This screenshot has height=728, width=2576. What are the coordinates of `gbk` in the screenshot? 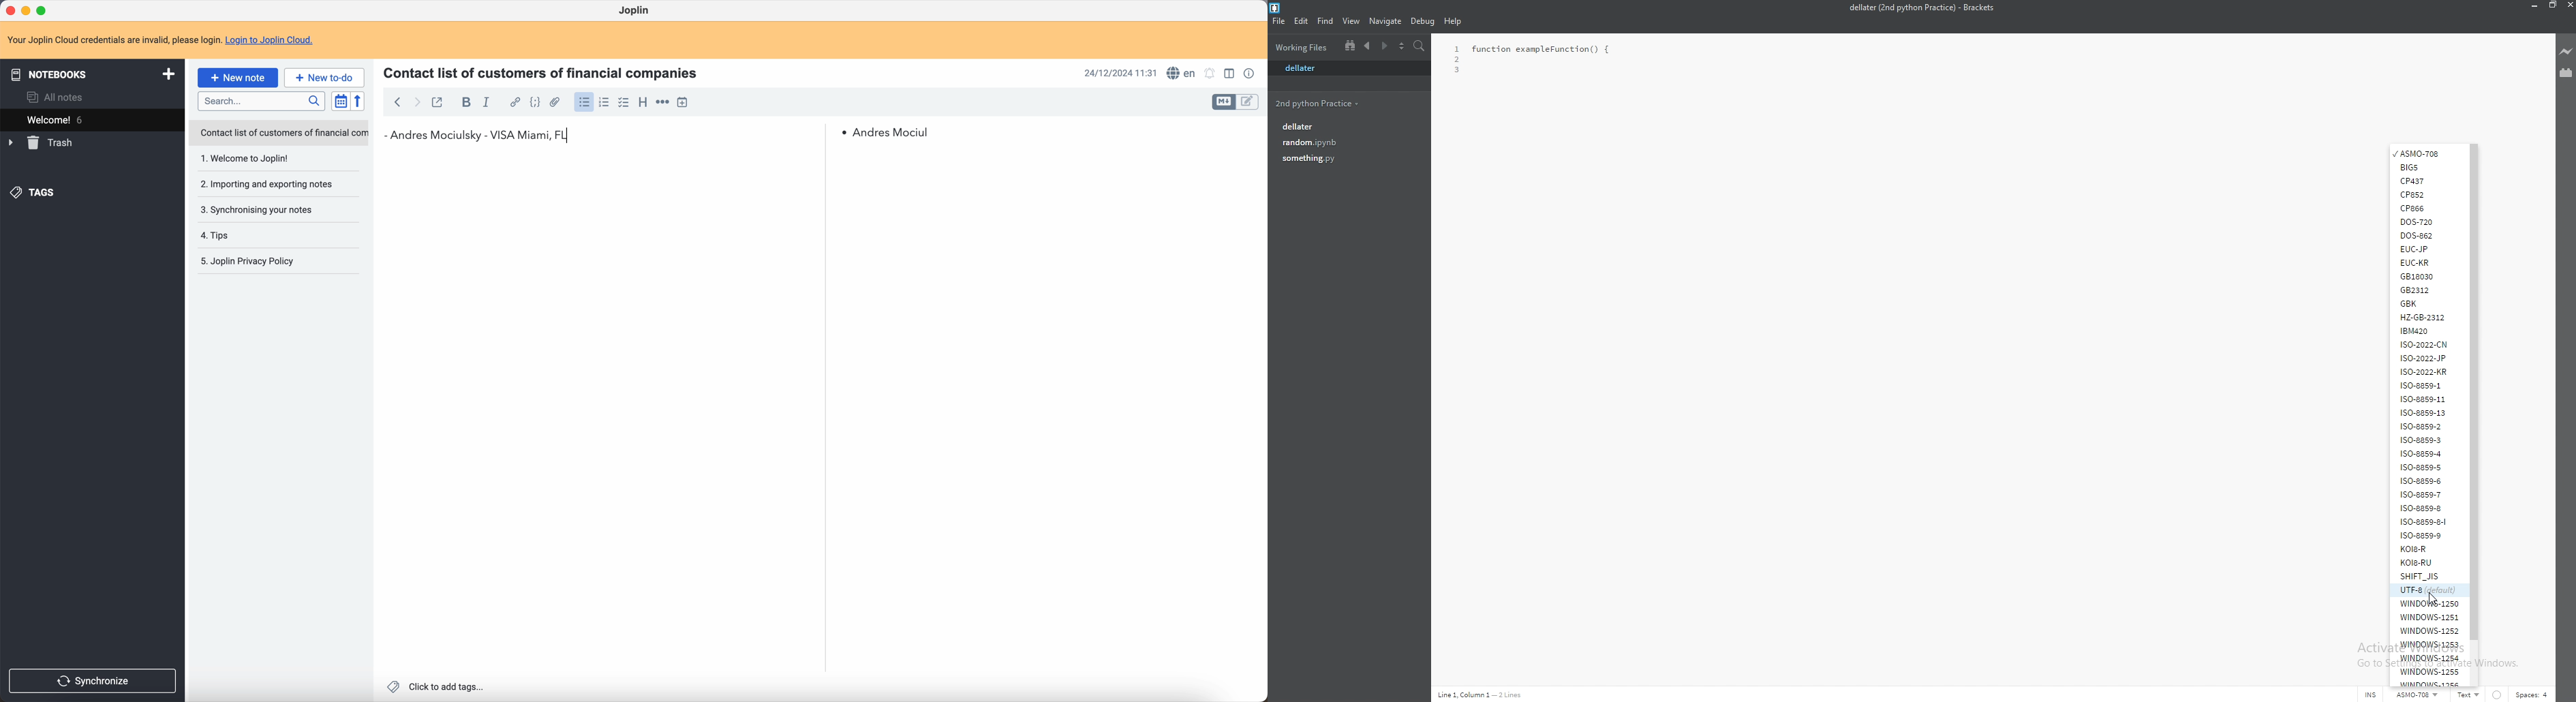 It's located at (2426, 303).